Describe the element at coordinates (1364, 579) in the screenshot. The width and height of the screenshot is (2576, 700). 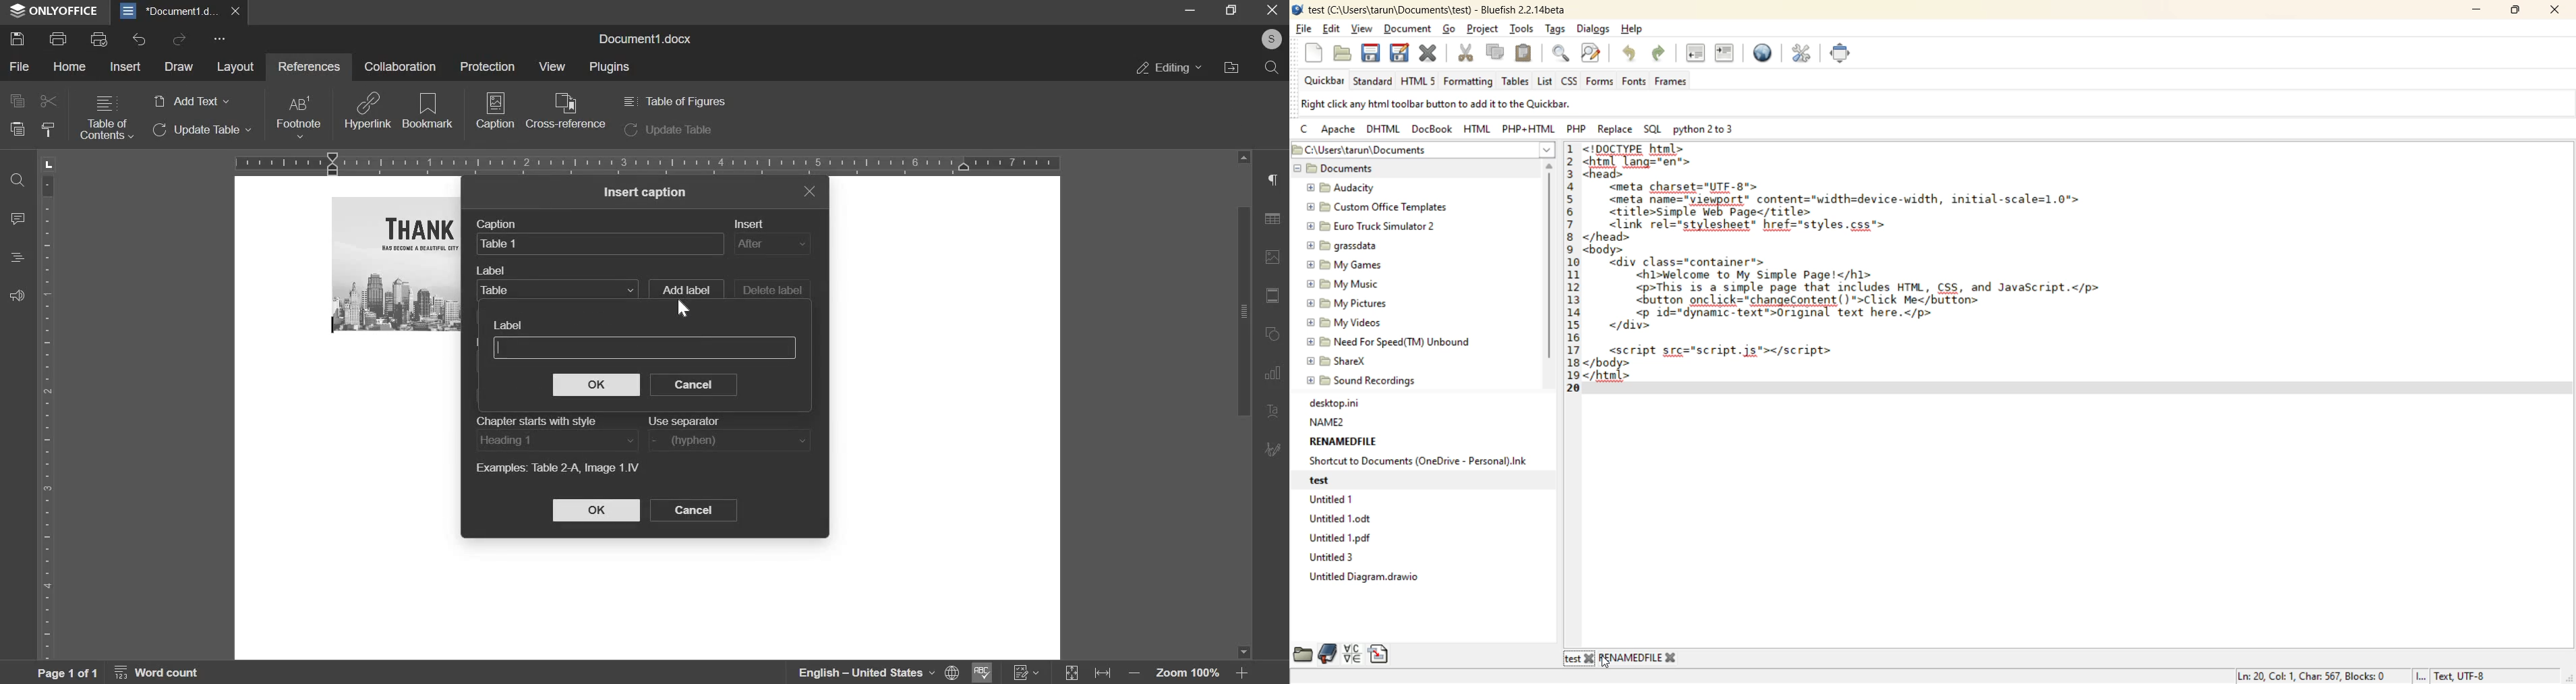
I see `Untitled Diagram.drawio` at that location.